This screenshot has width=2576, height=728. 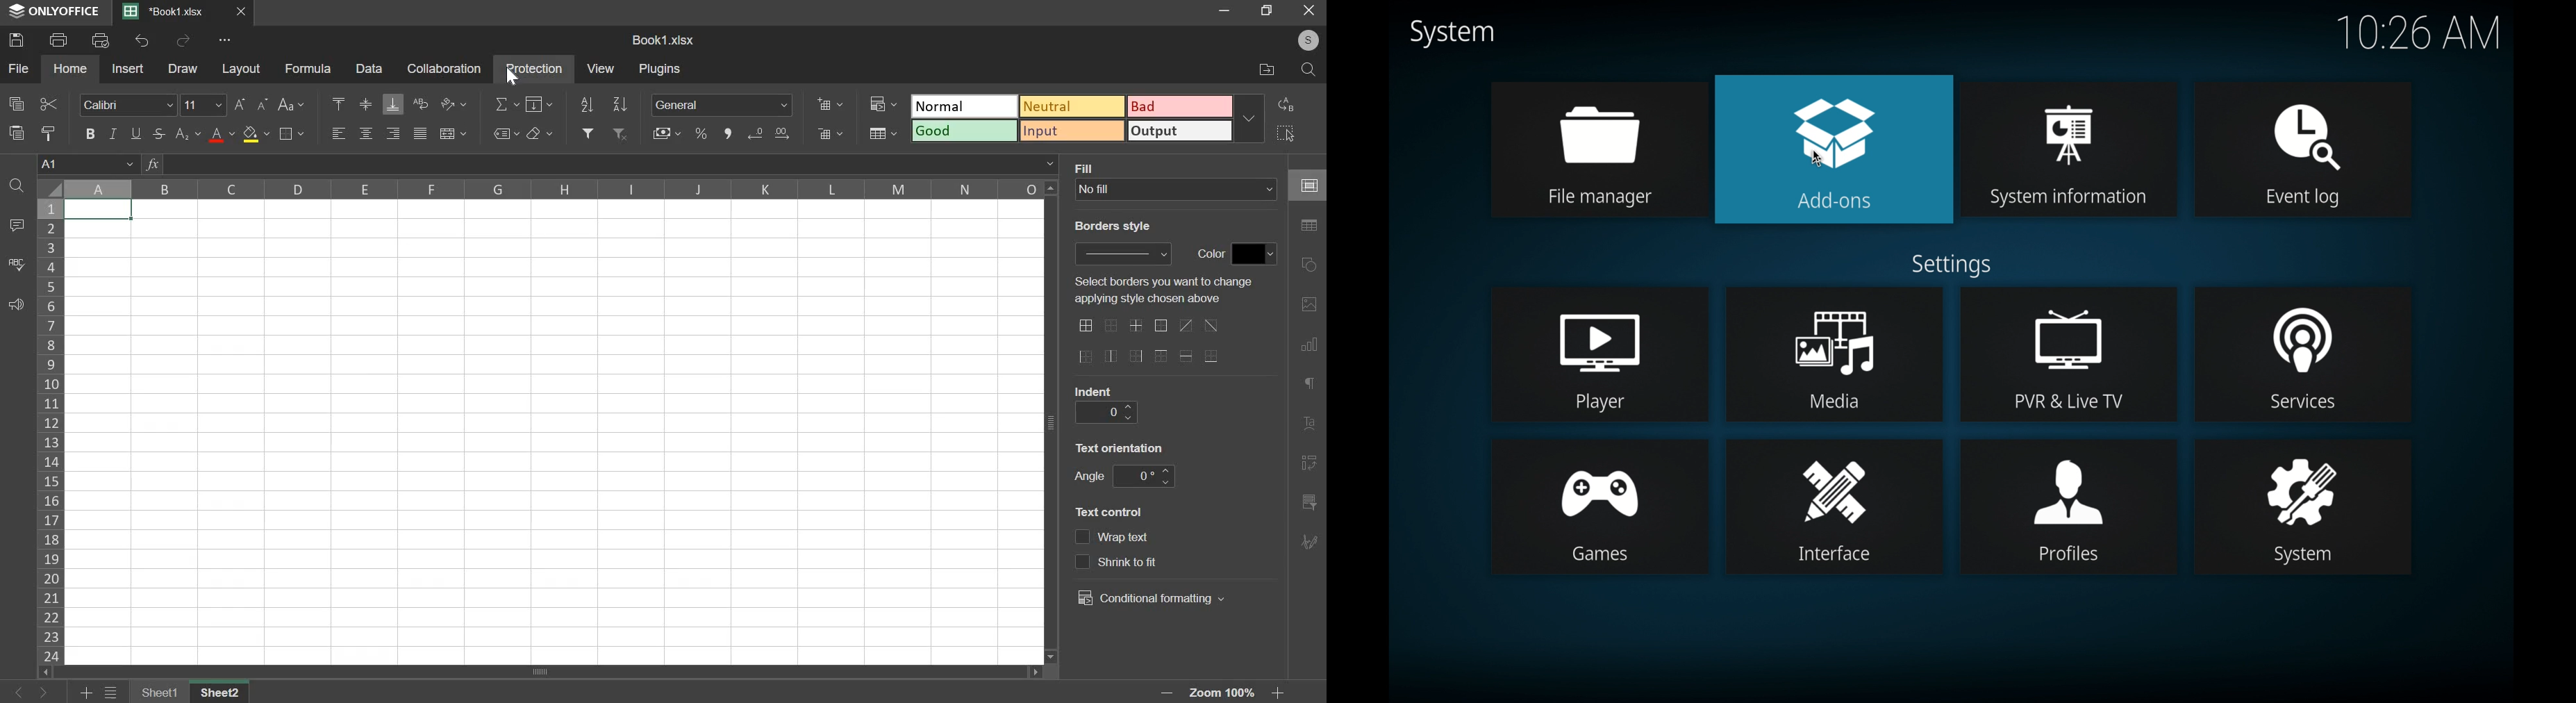 What do you see at coordinates (1313, 185) in the screenshot?
I see `right side bar` at bounding box center [1313, 185].